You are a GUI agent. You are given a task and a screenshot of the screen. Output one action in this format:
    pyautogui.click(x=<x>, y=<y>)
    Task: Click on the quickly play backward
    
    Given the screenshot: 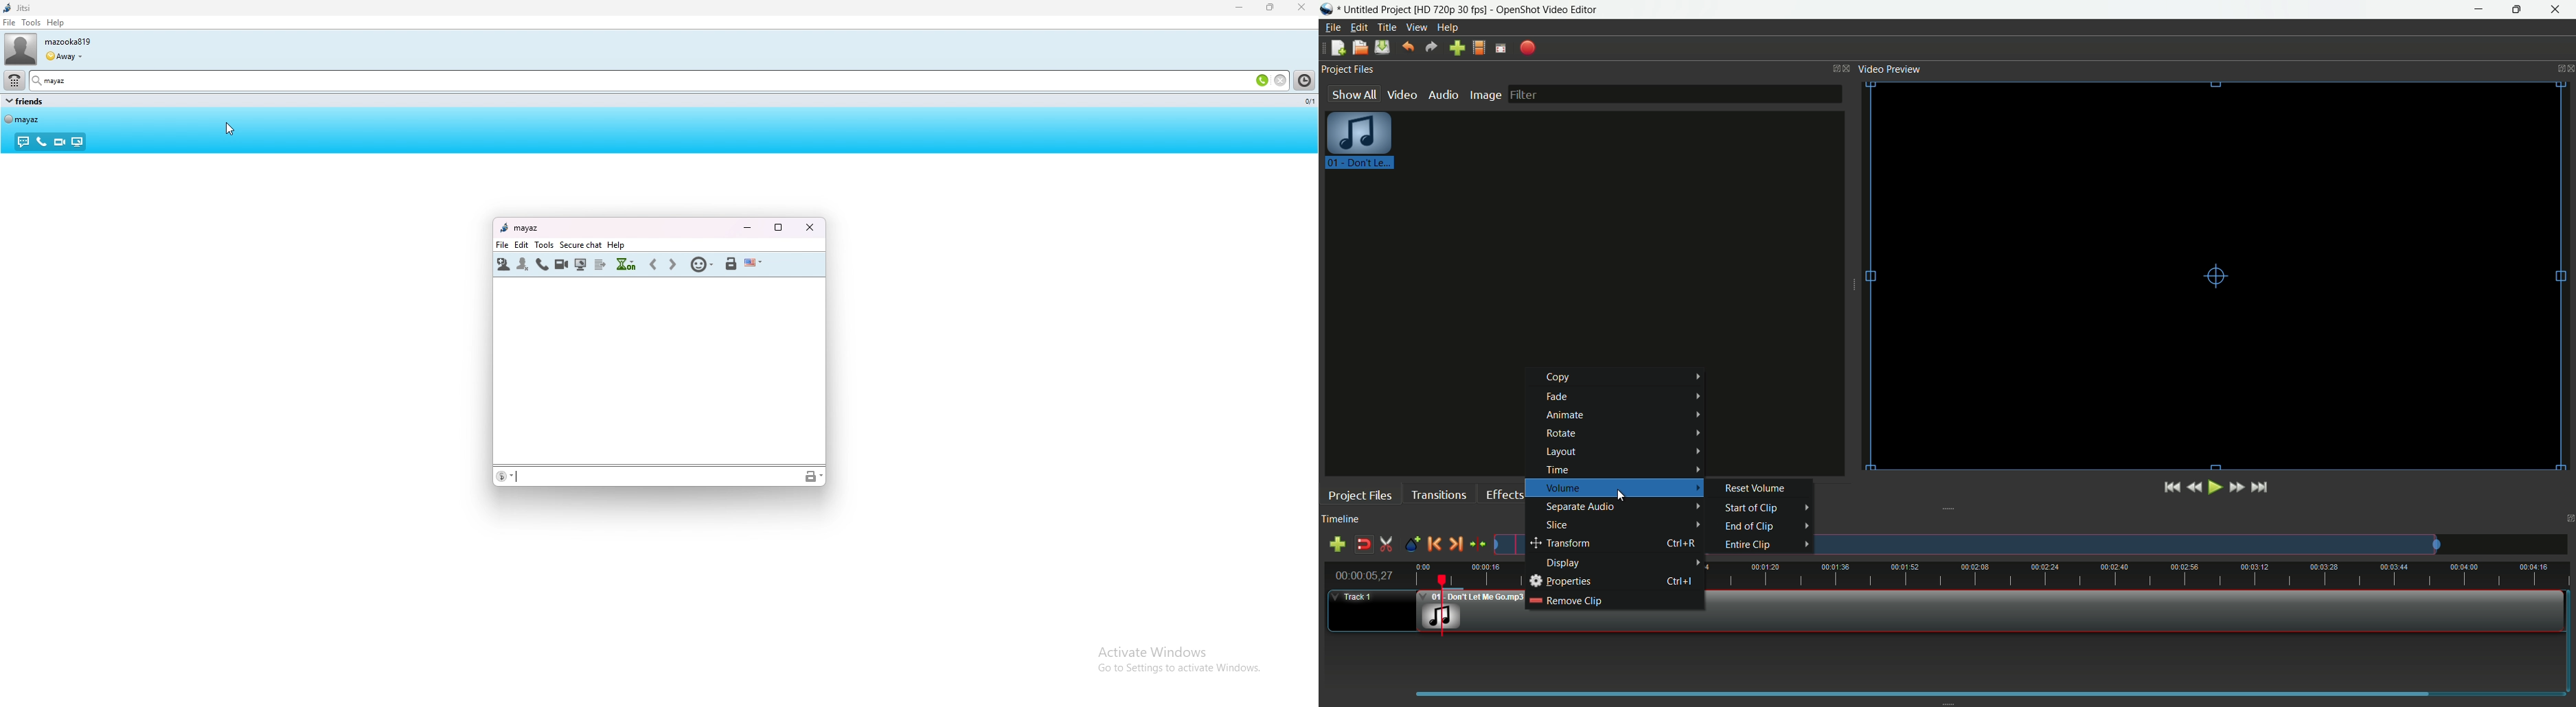 What is the action you would take?
    pyautogui.click(x=2196, y=487)
    